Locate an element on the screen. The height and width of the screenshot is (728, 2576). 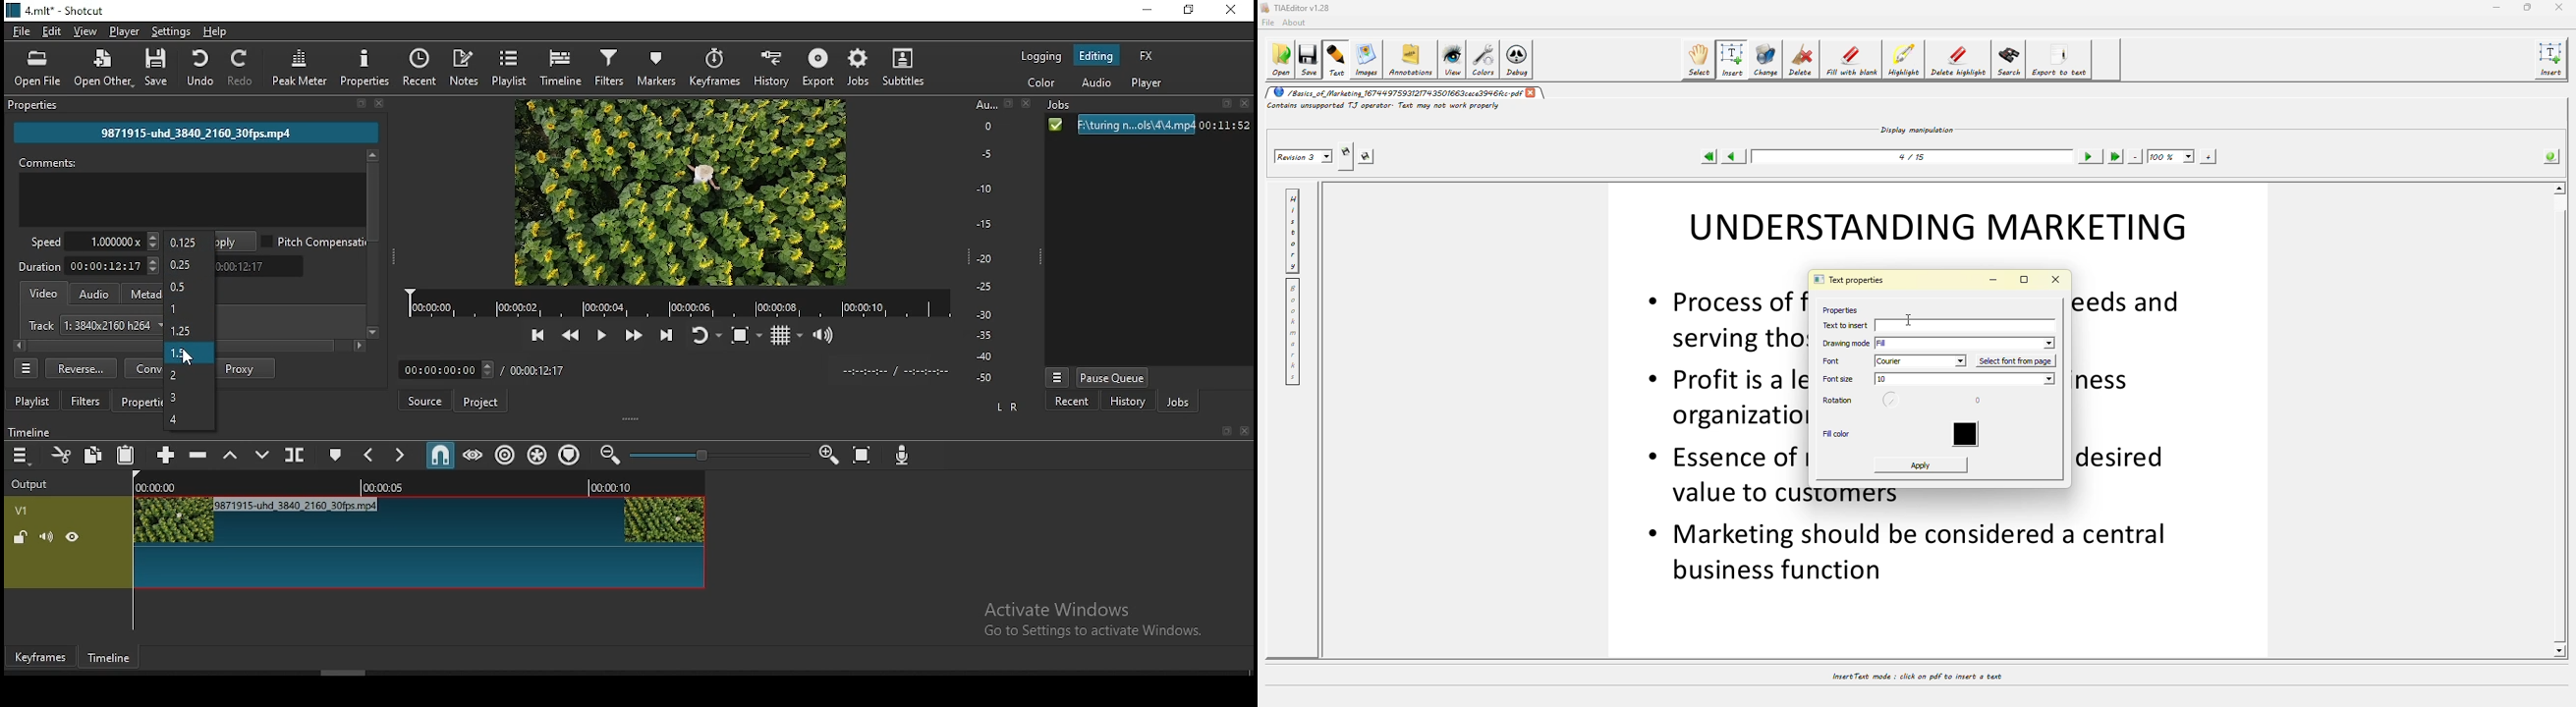
minimize is located at coordinates (1150, 11).